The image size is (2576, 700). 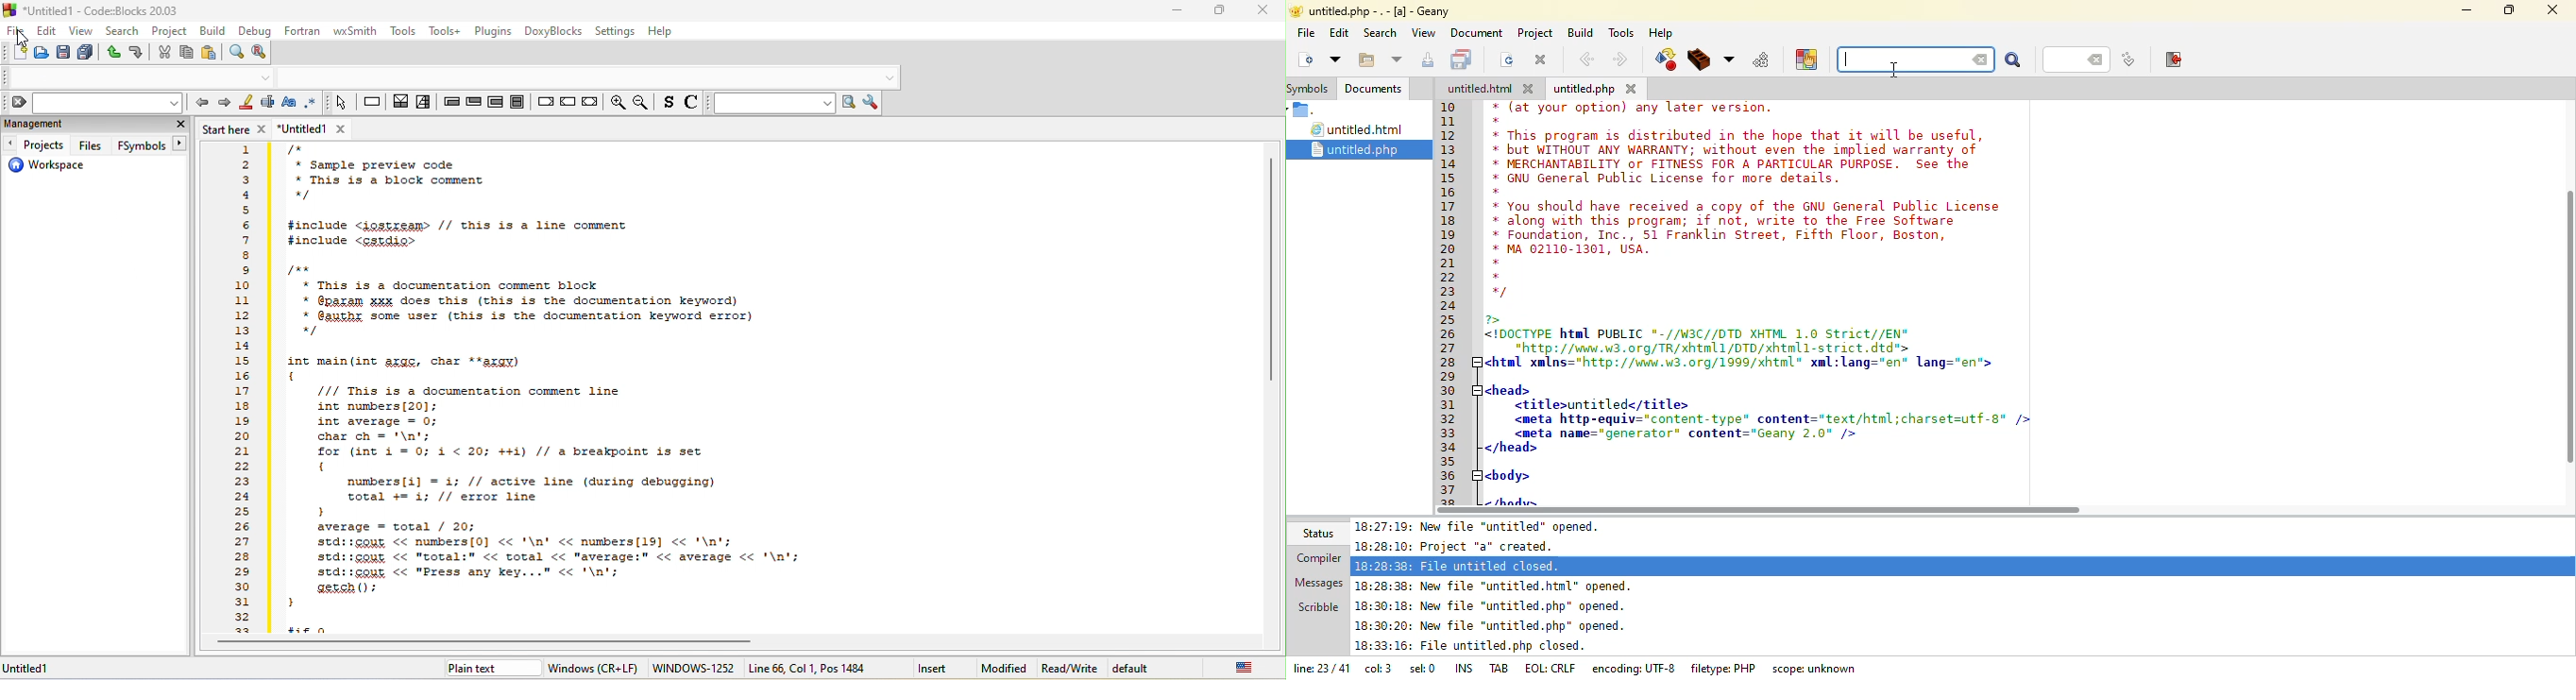 I want to click on save everything, so click(x=84, y=54).